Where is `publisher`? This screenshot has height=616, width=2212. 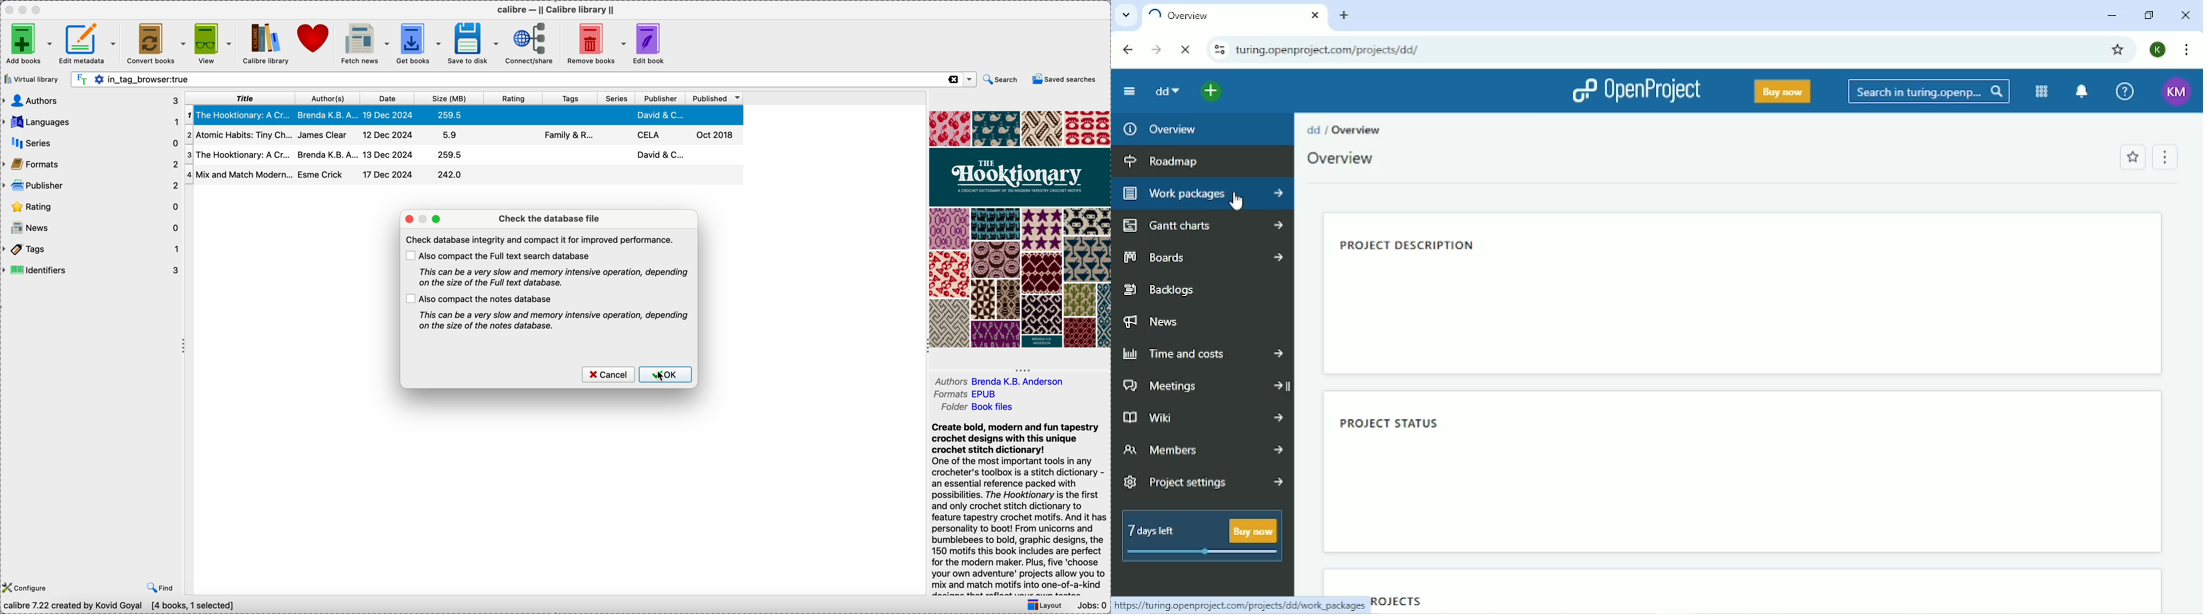
publisher is located at coordinates (661, 98).